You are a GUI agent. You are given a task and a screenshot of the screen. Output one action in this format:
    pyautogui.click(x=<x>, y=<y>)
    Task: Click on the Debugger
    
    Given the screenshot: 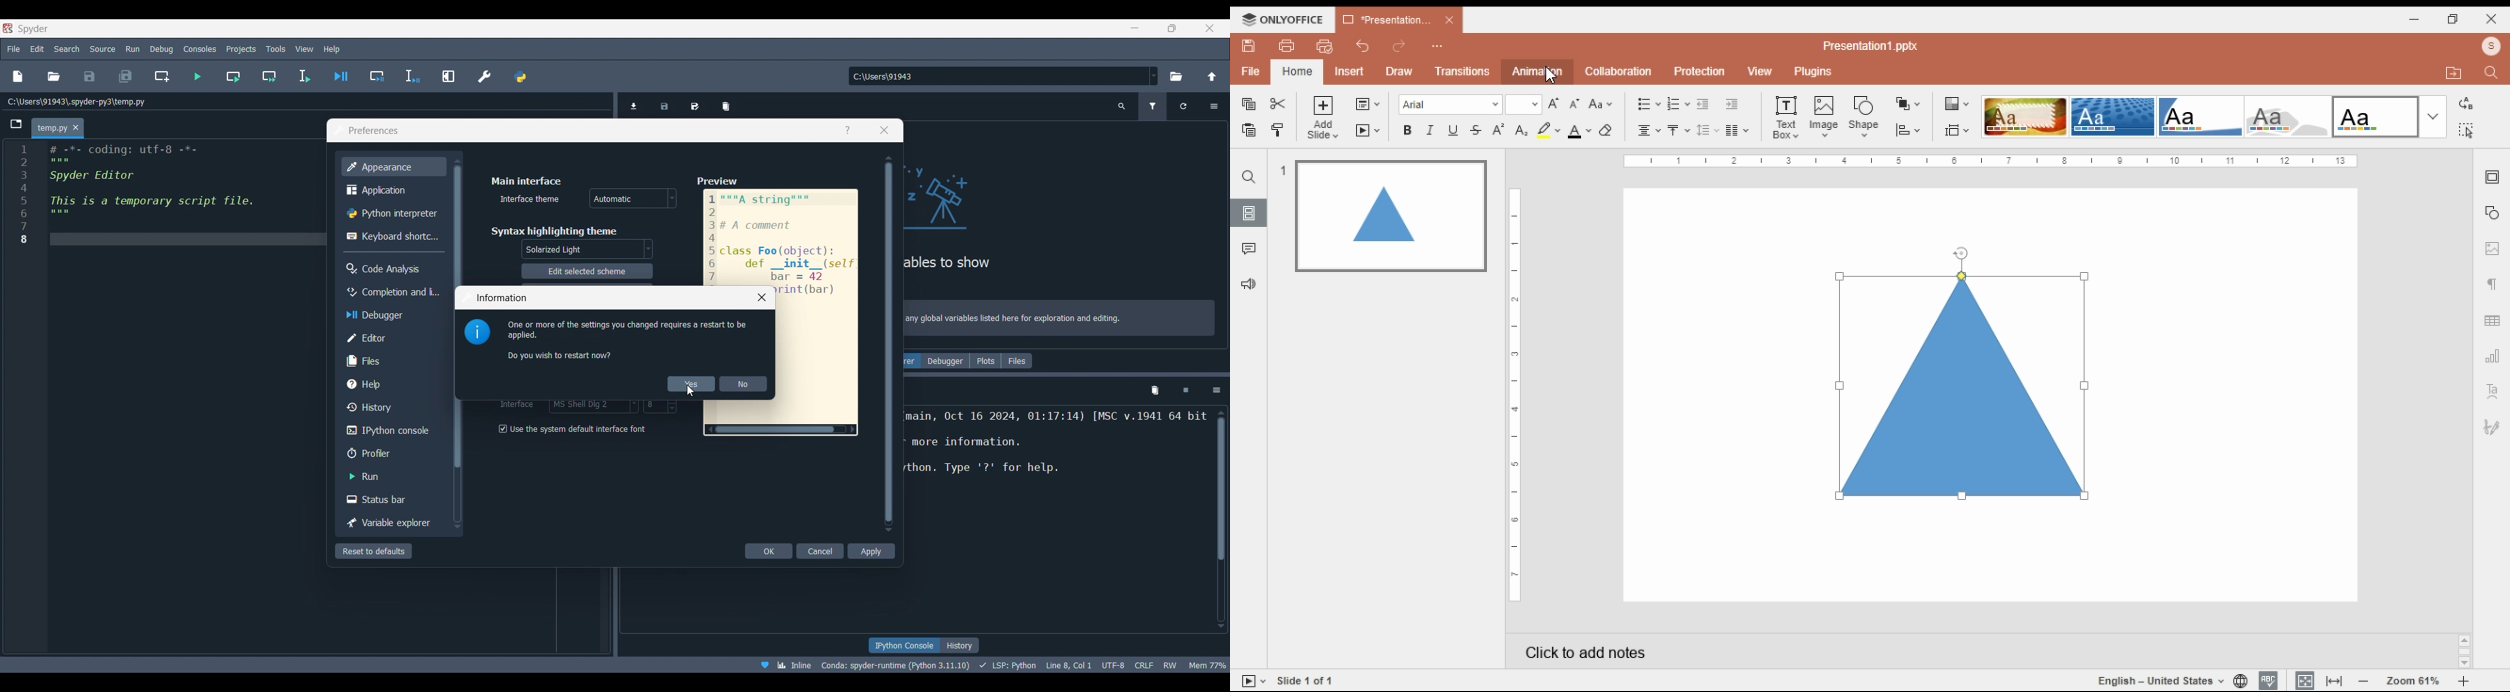 What is the action you would take?
    pyautogui.click(x=392, y=315)
    